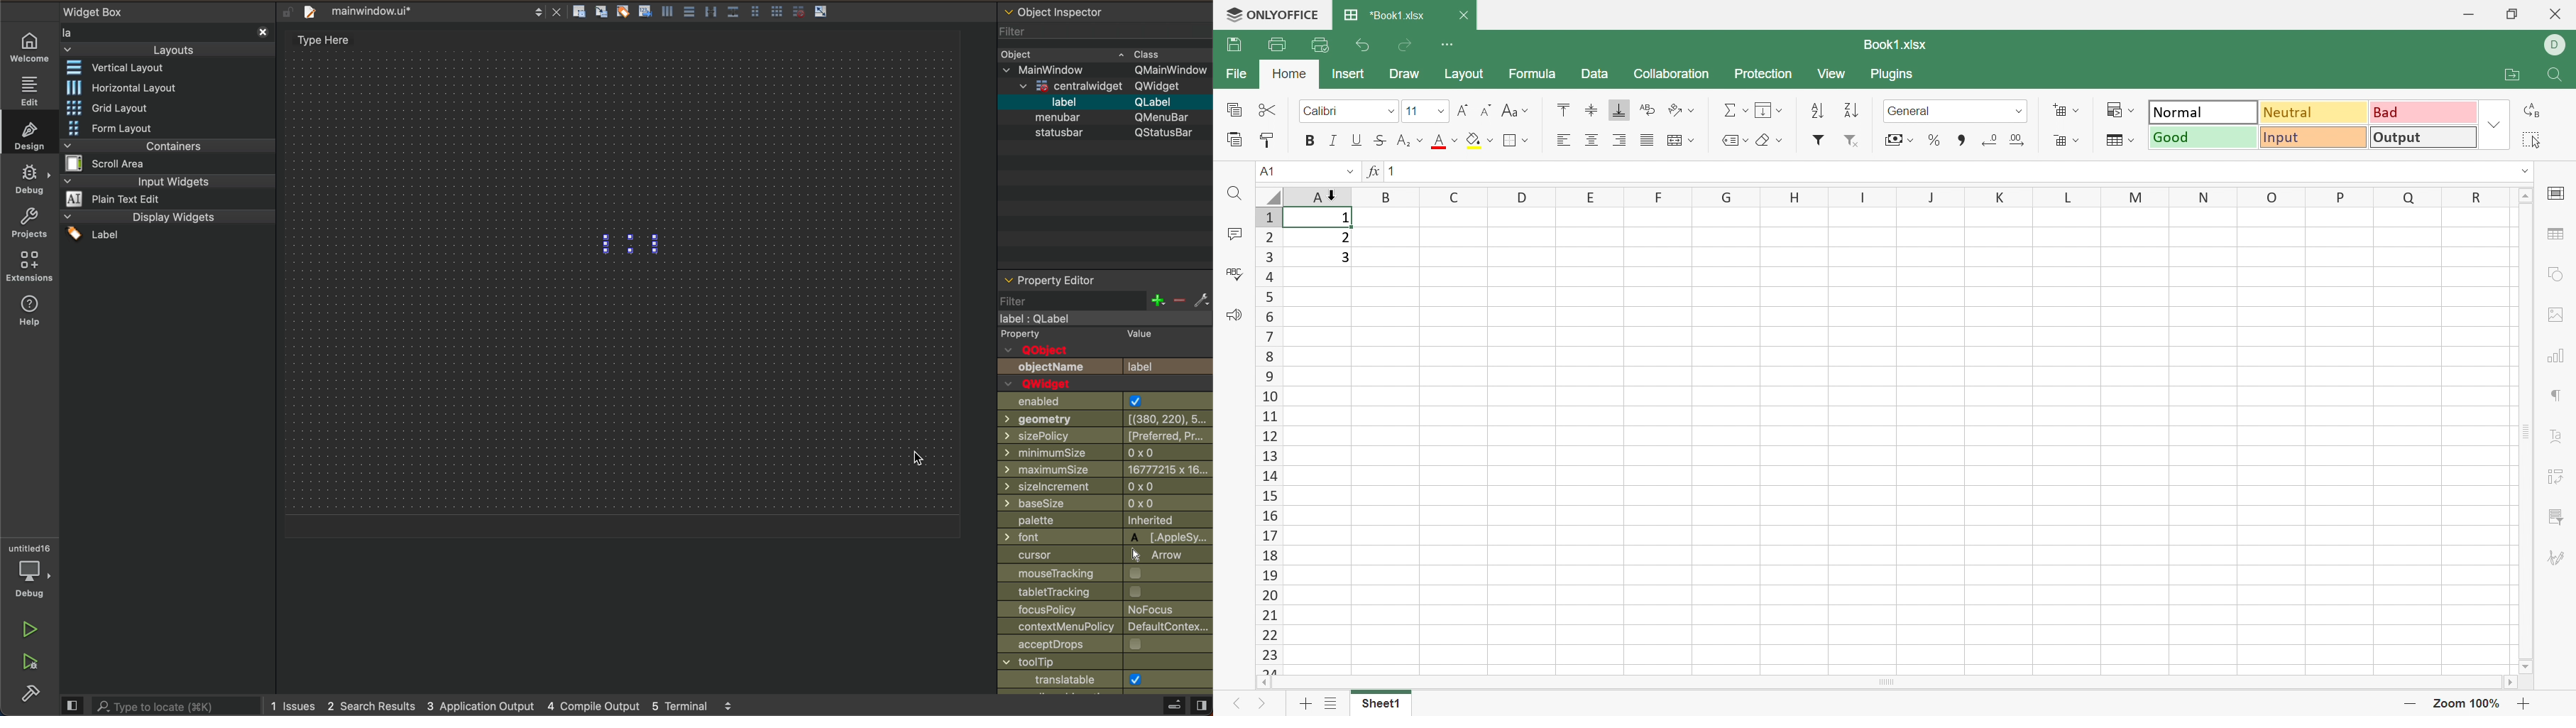 This screenshot has width=2576, height=728. I want to click on Chart settings, so click(2557, 358).